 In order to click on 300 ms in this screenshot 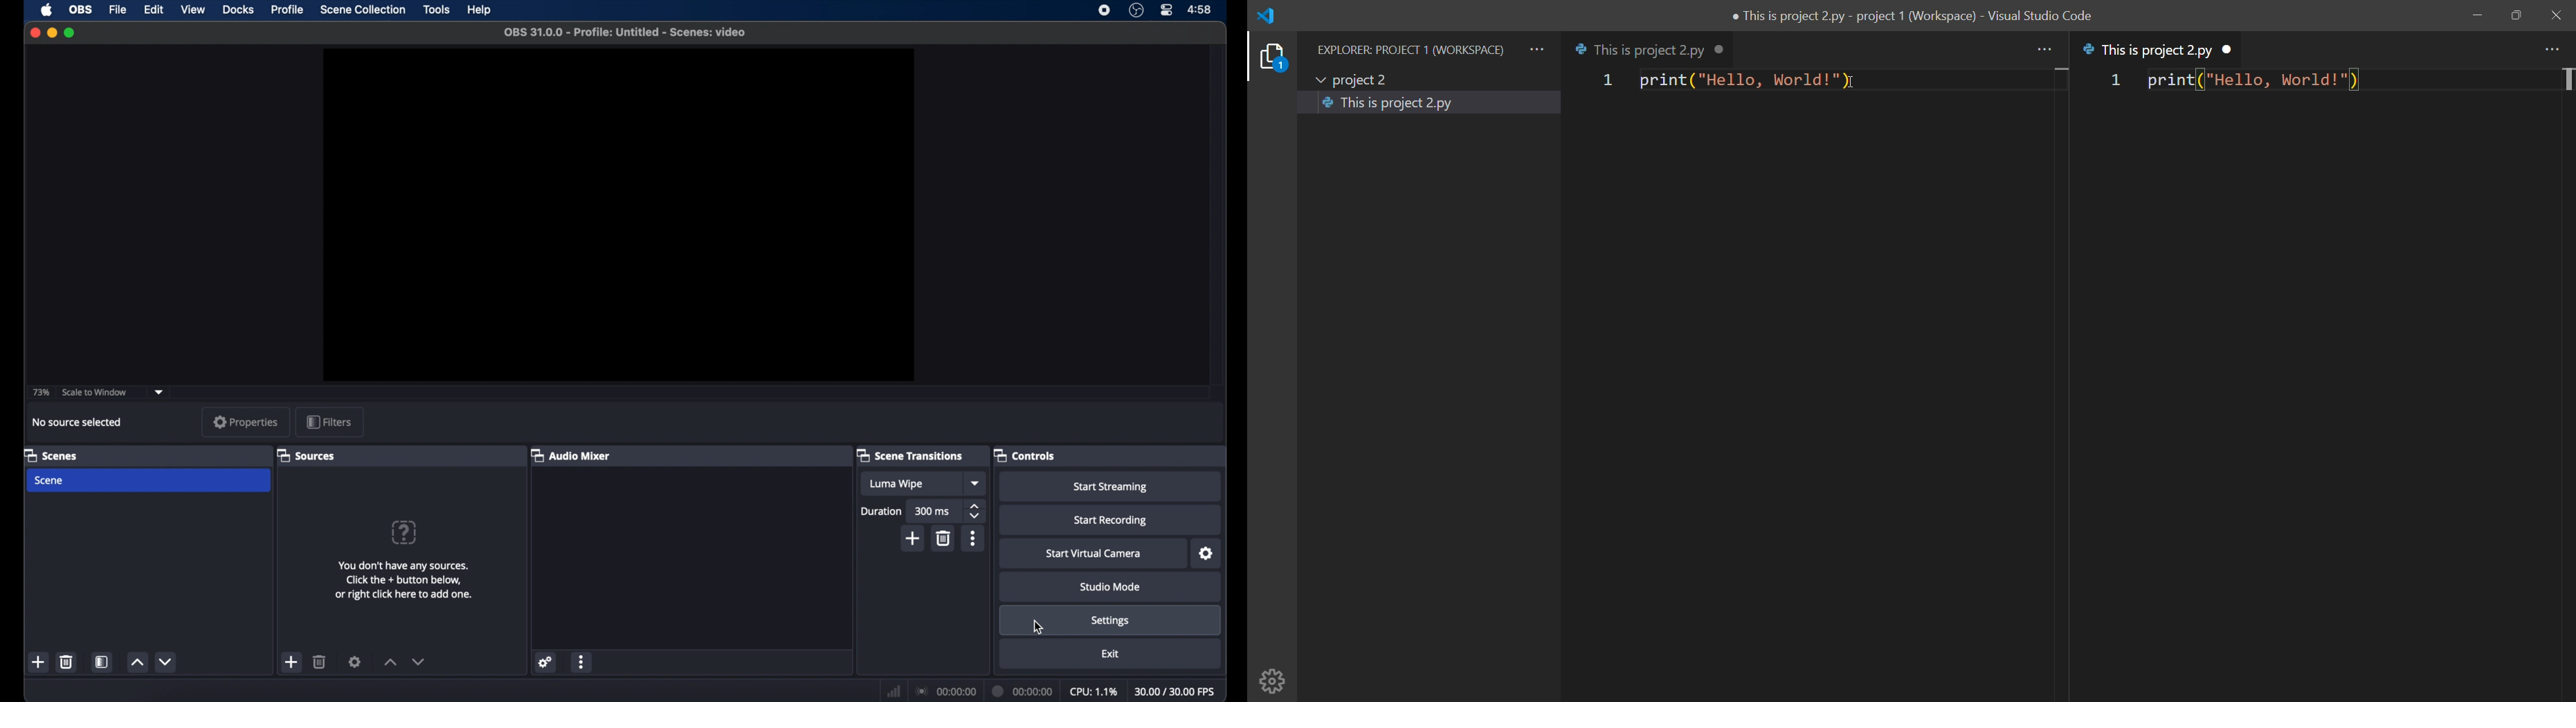, I will do `click(933, 511)`.